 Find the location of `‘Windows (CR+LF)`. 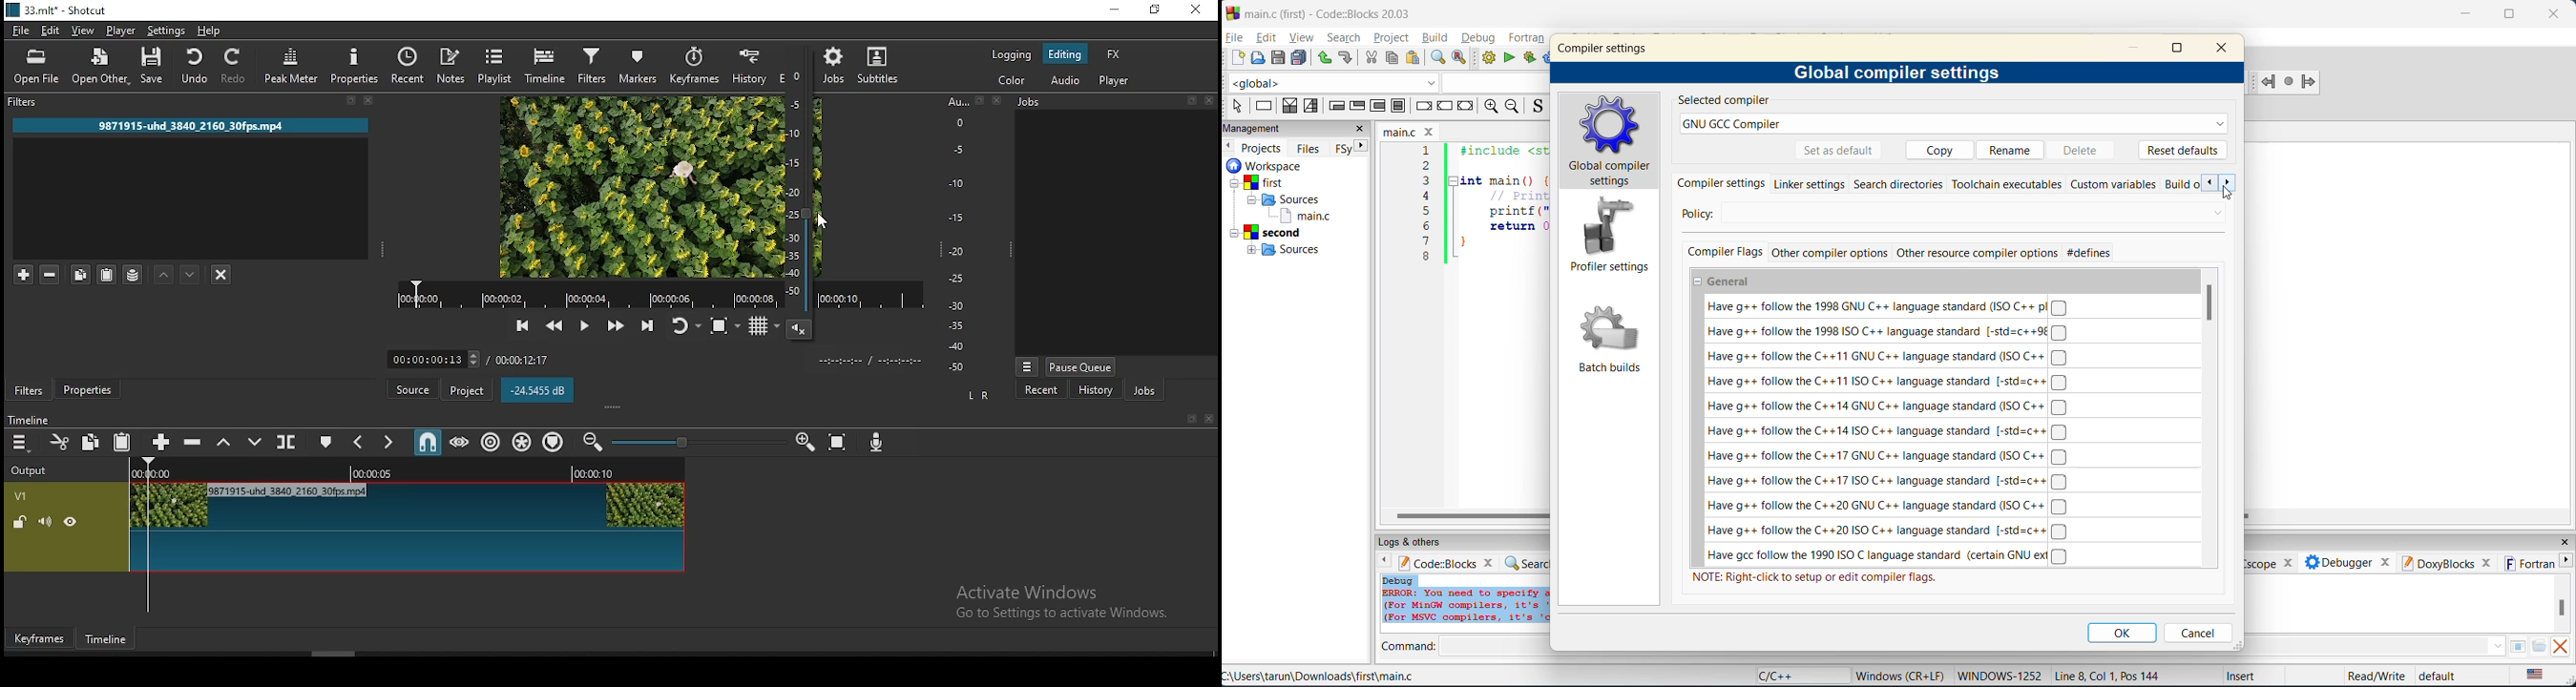

‘Windows (CR+LF) is located at coordinates (1898, 674).